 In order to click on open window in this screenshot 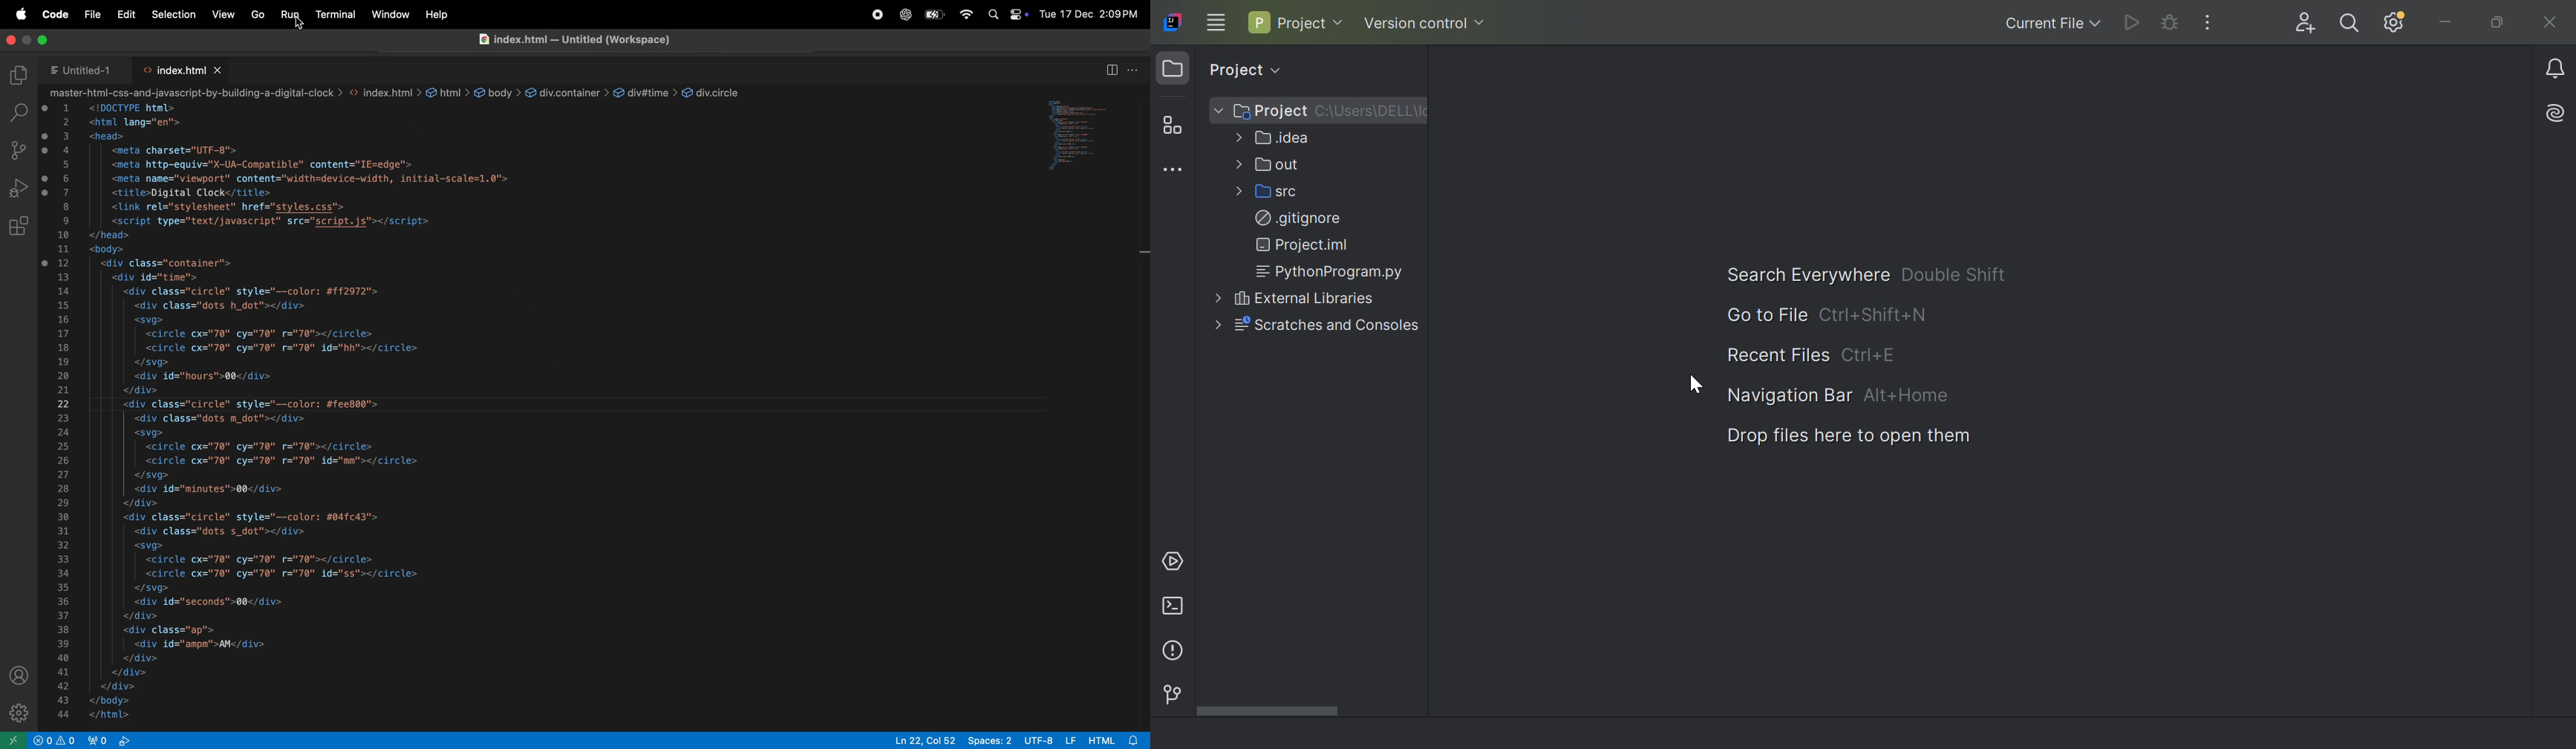, I will do `click(1076, 137)`.